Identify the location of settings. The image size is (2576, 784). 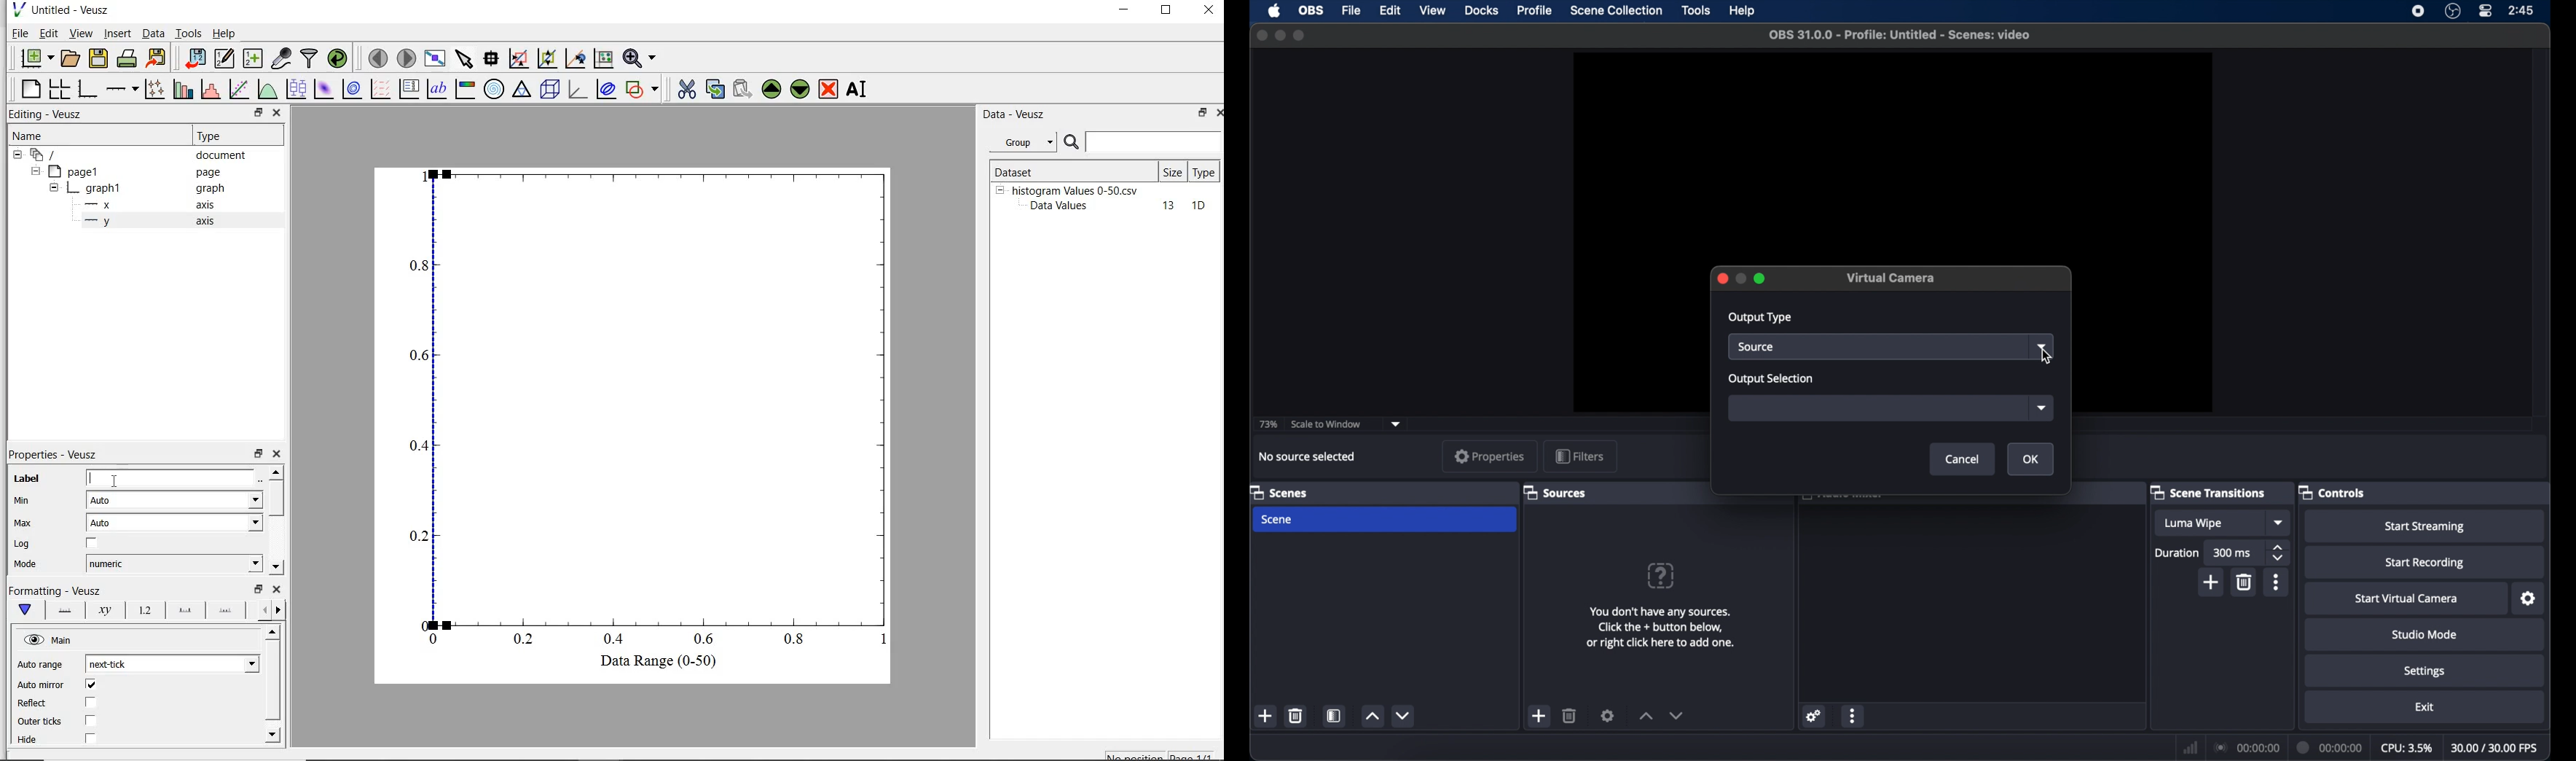
(1814, 717).